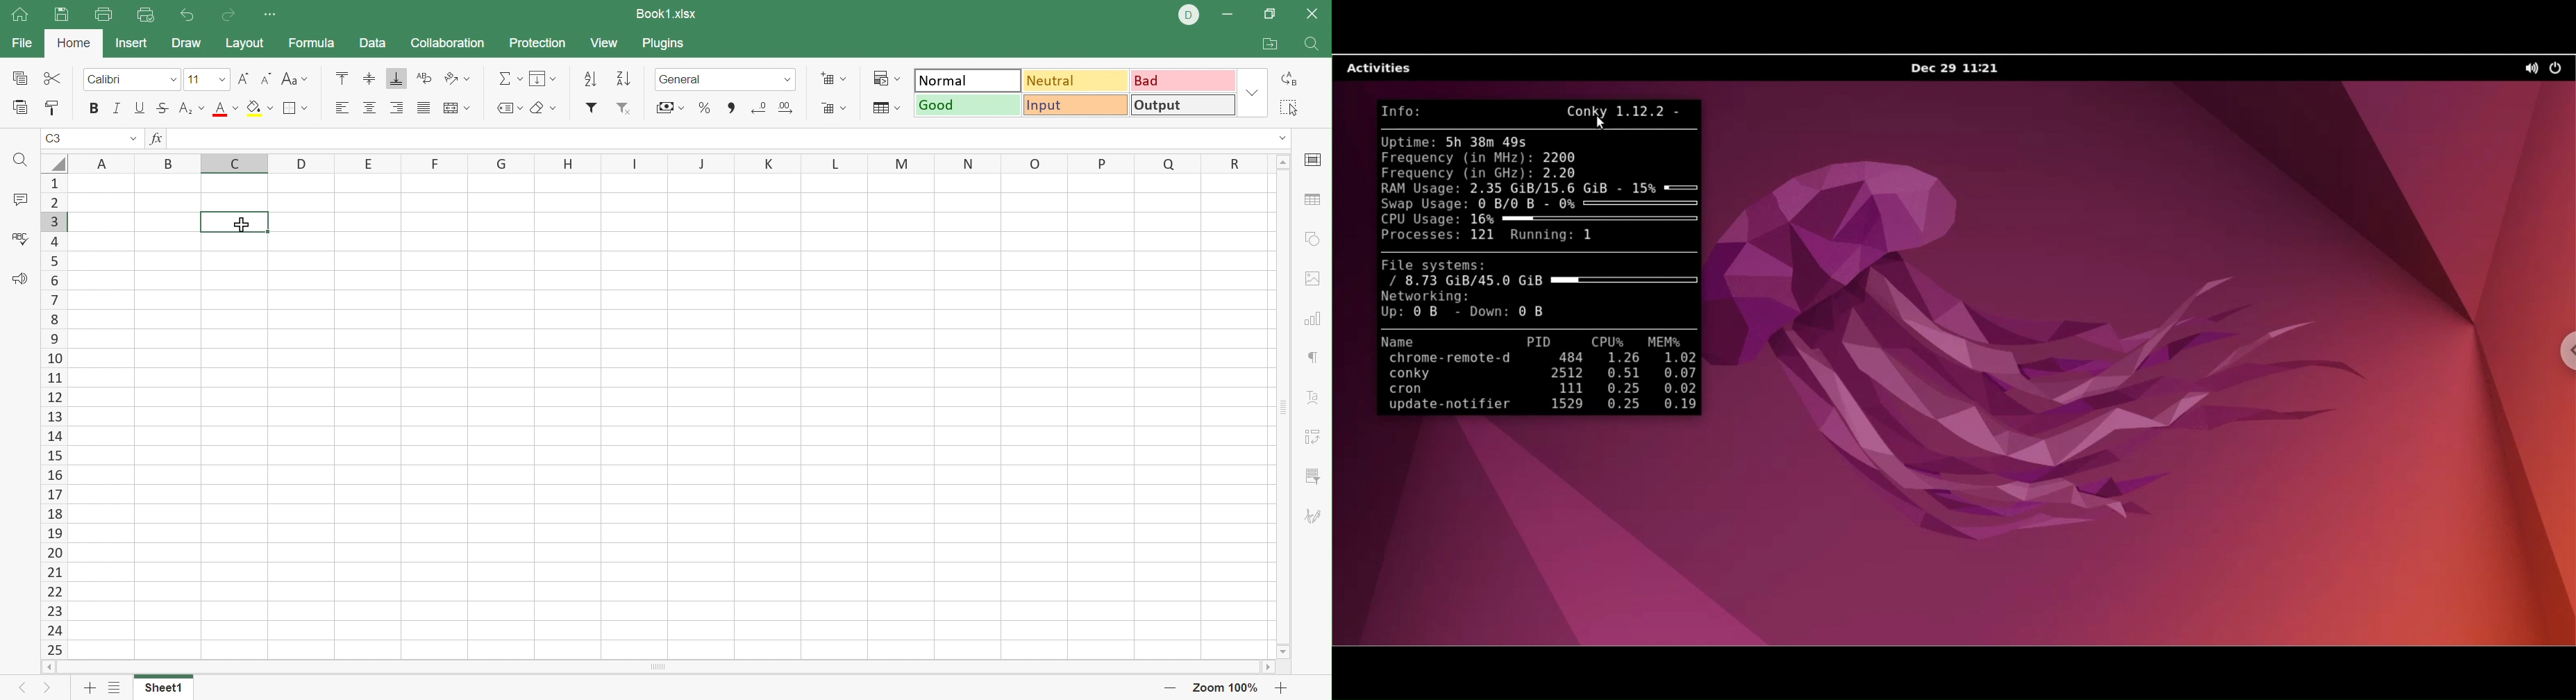  I want to click on Close, so click(1314, 17).